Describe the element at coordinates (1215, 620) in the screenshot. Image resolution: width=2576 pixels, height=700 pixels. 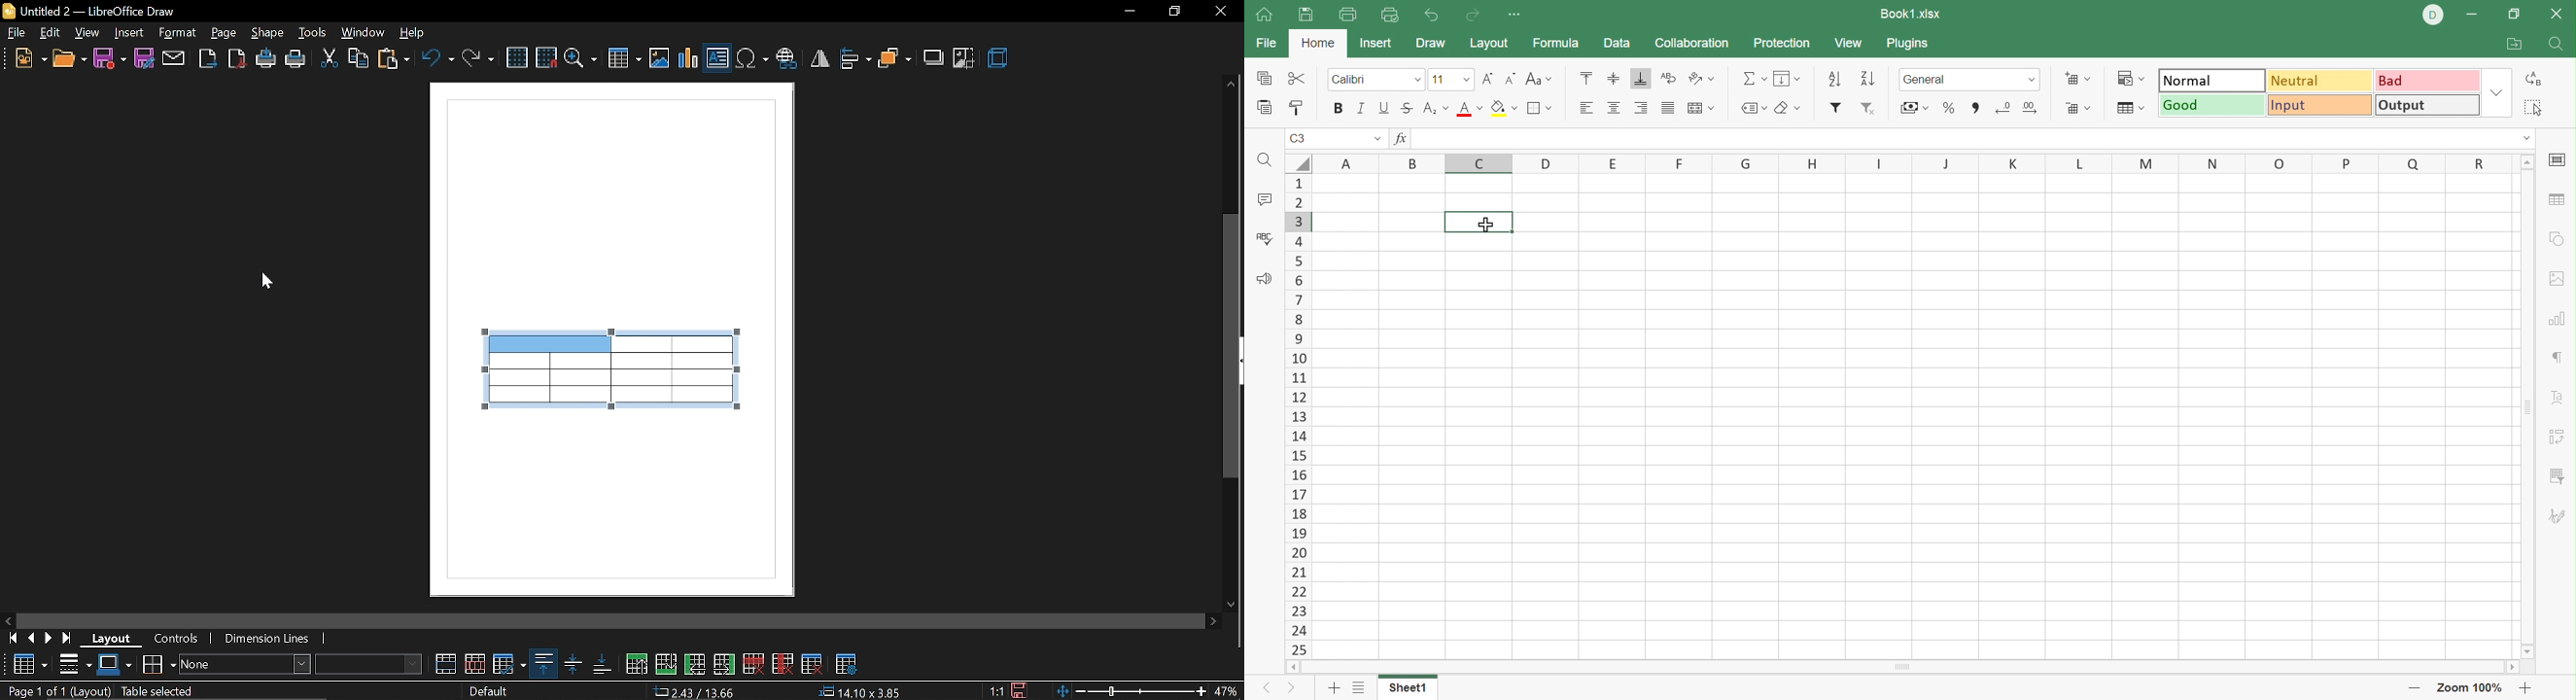
I see `move right` at that location.